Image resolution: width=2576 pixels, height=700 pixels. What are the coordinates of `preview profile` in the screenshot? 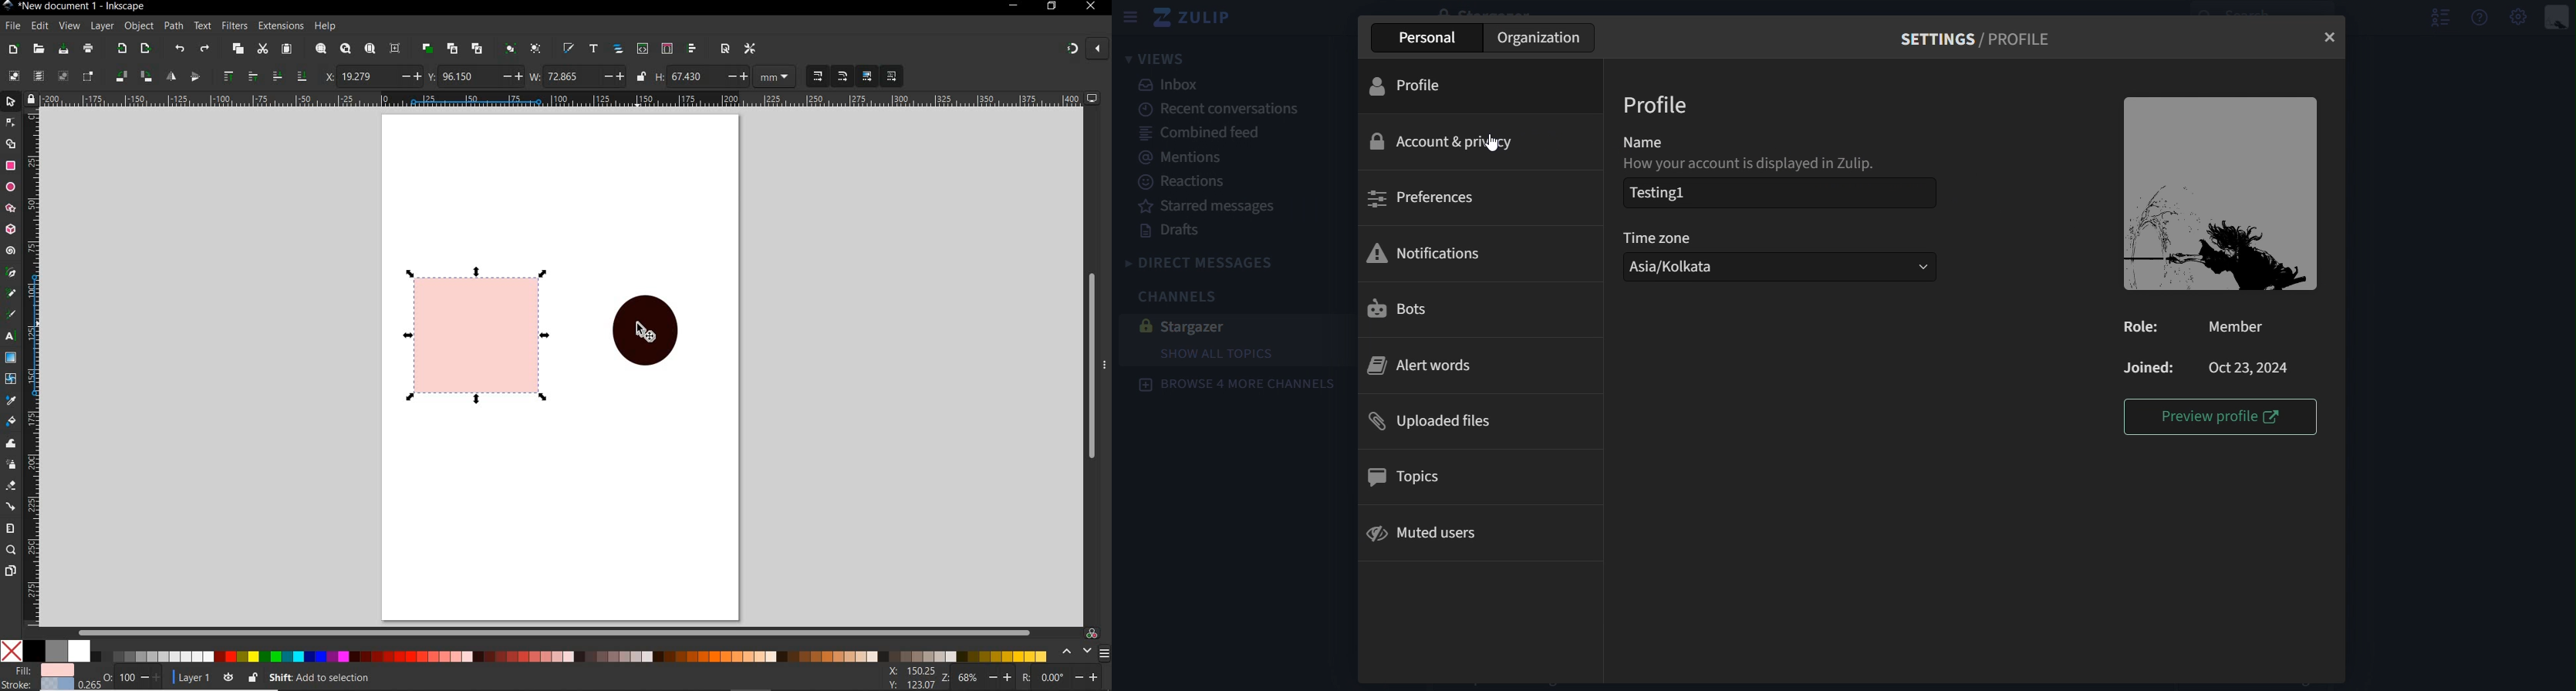 It's located at (2226, 416).